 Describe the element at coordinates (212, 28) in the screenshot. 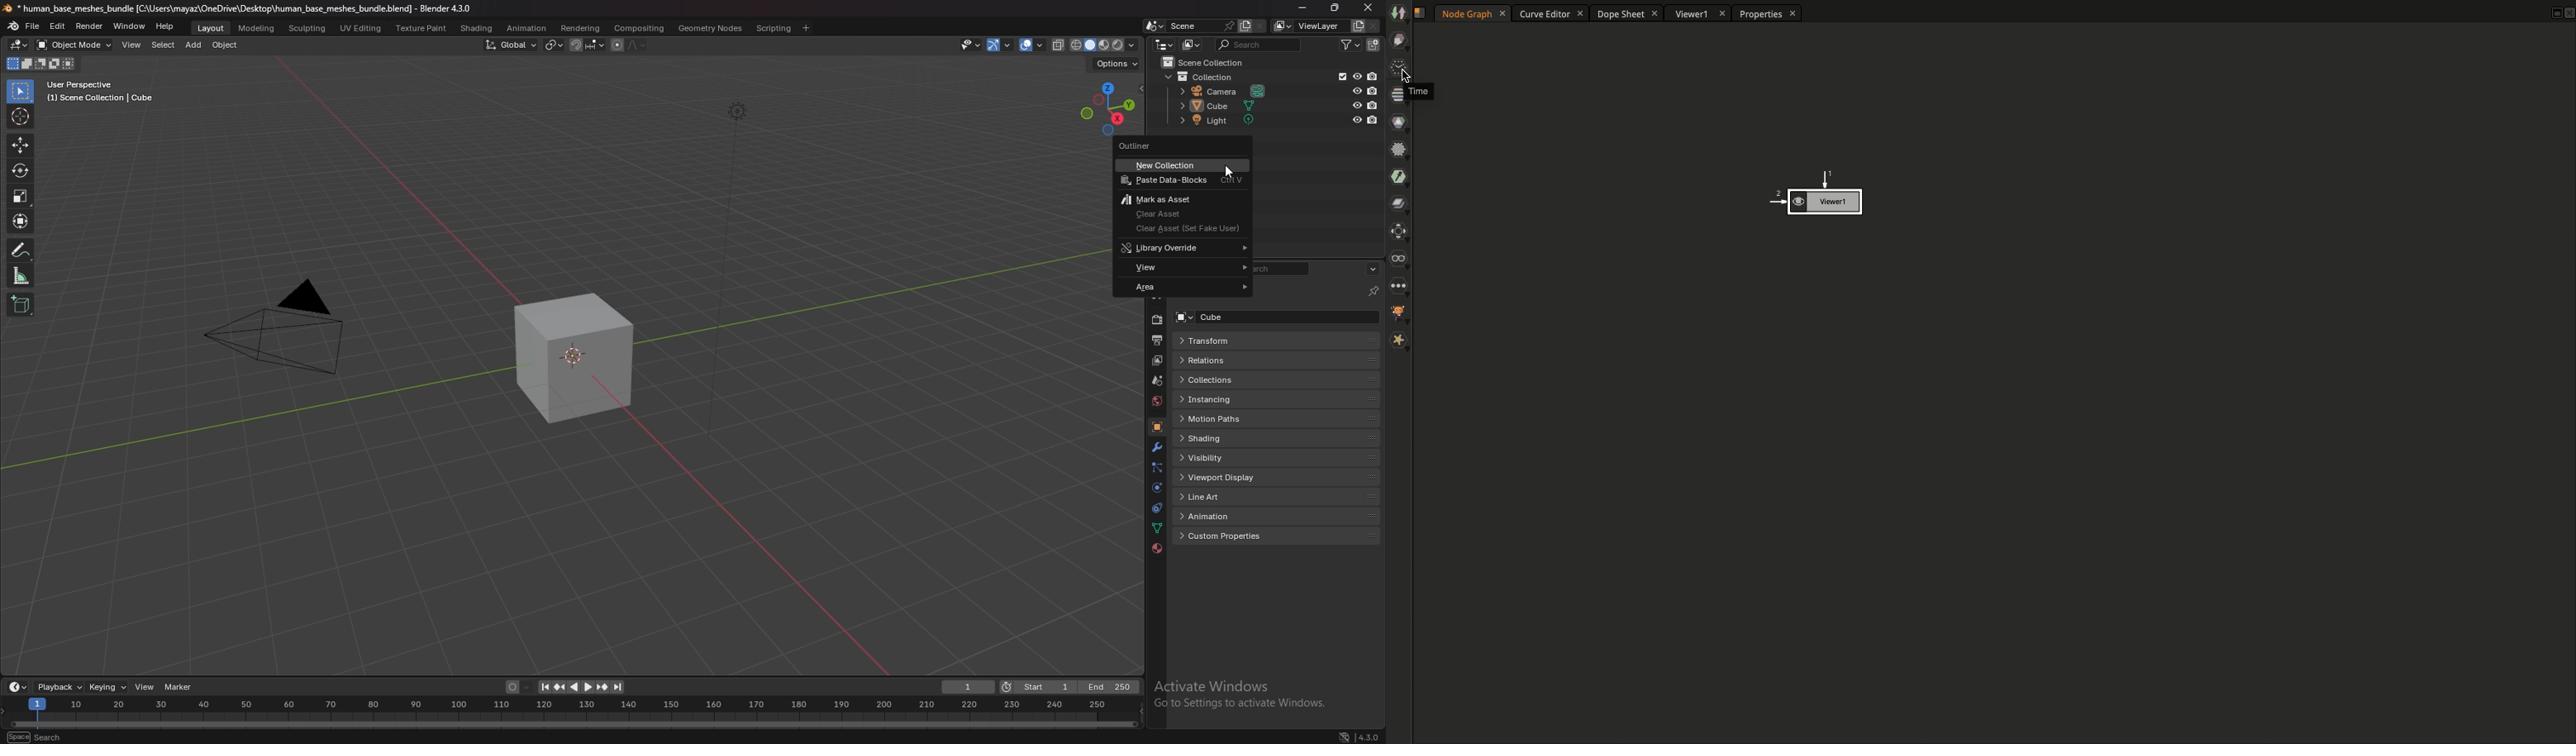

I see `layout` at that location.